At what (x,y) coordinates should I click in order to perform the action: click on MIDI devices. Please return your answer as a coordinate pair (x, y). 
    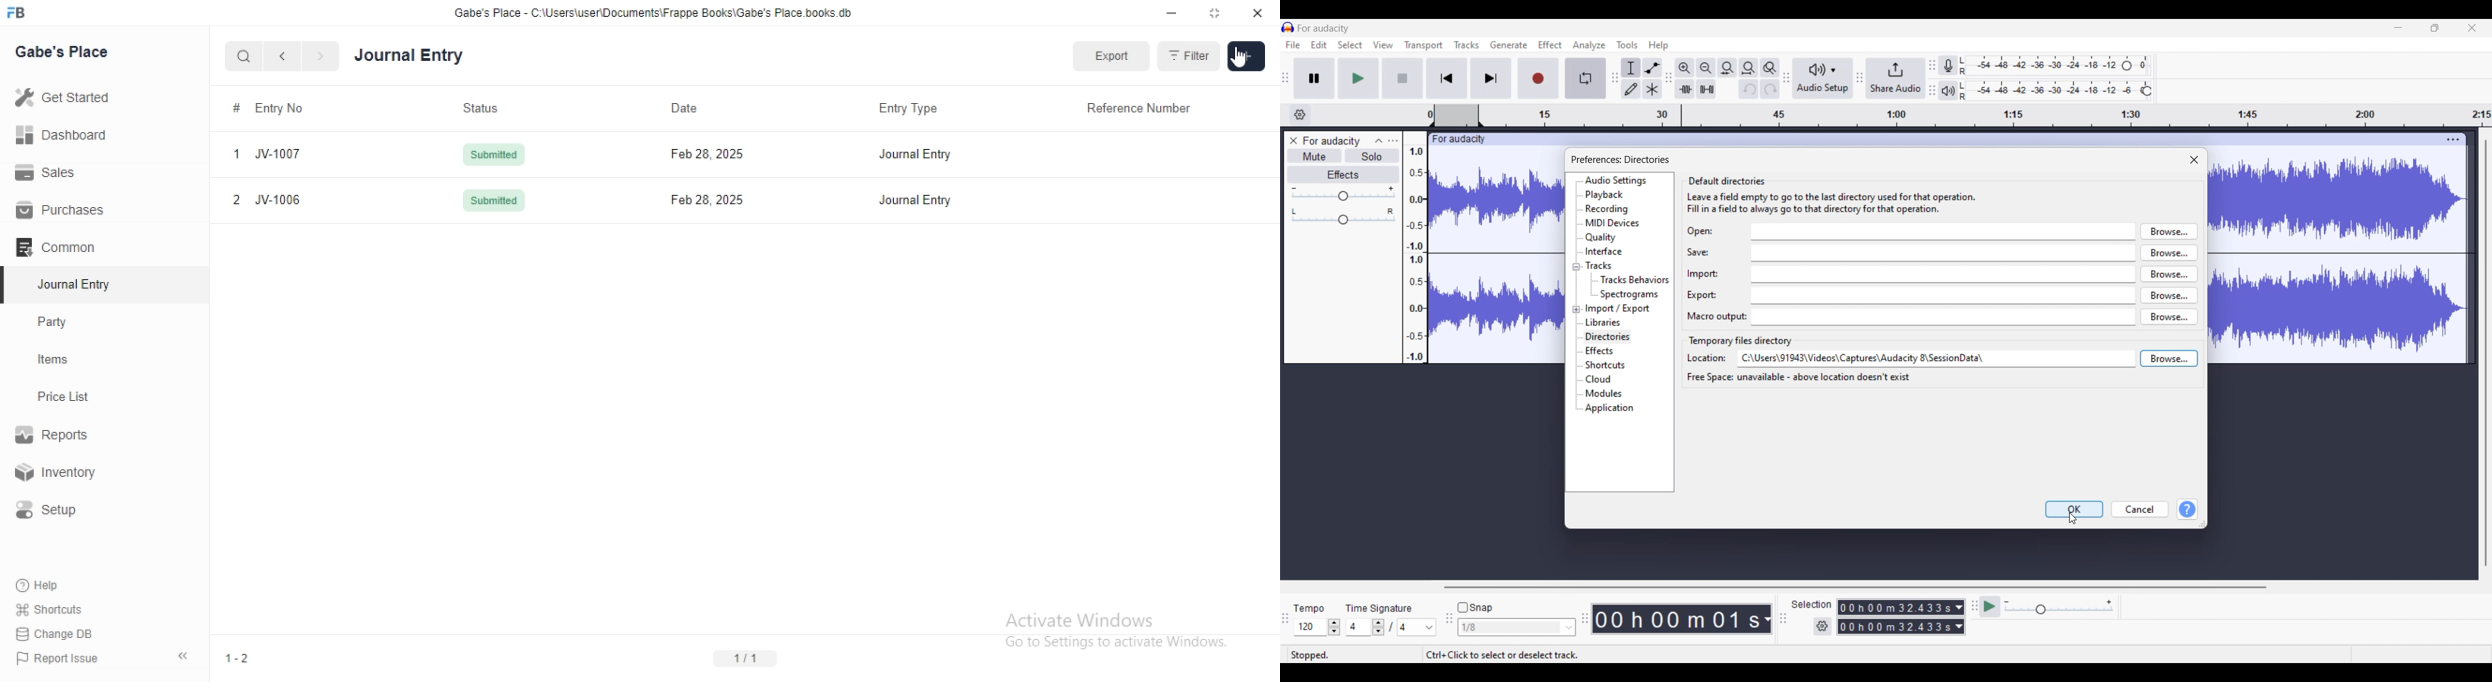
    Looking at the image, I should click on (1613, 223).